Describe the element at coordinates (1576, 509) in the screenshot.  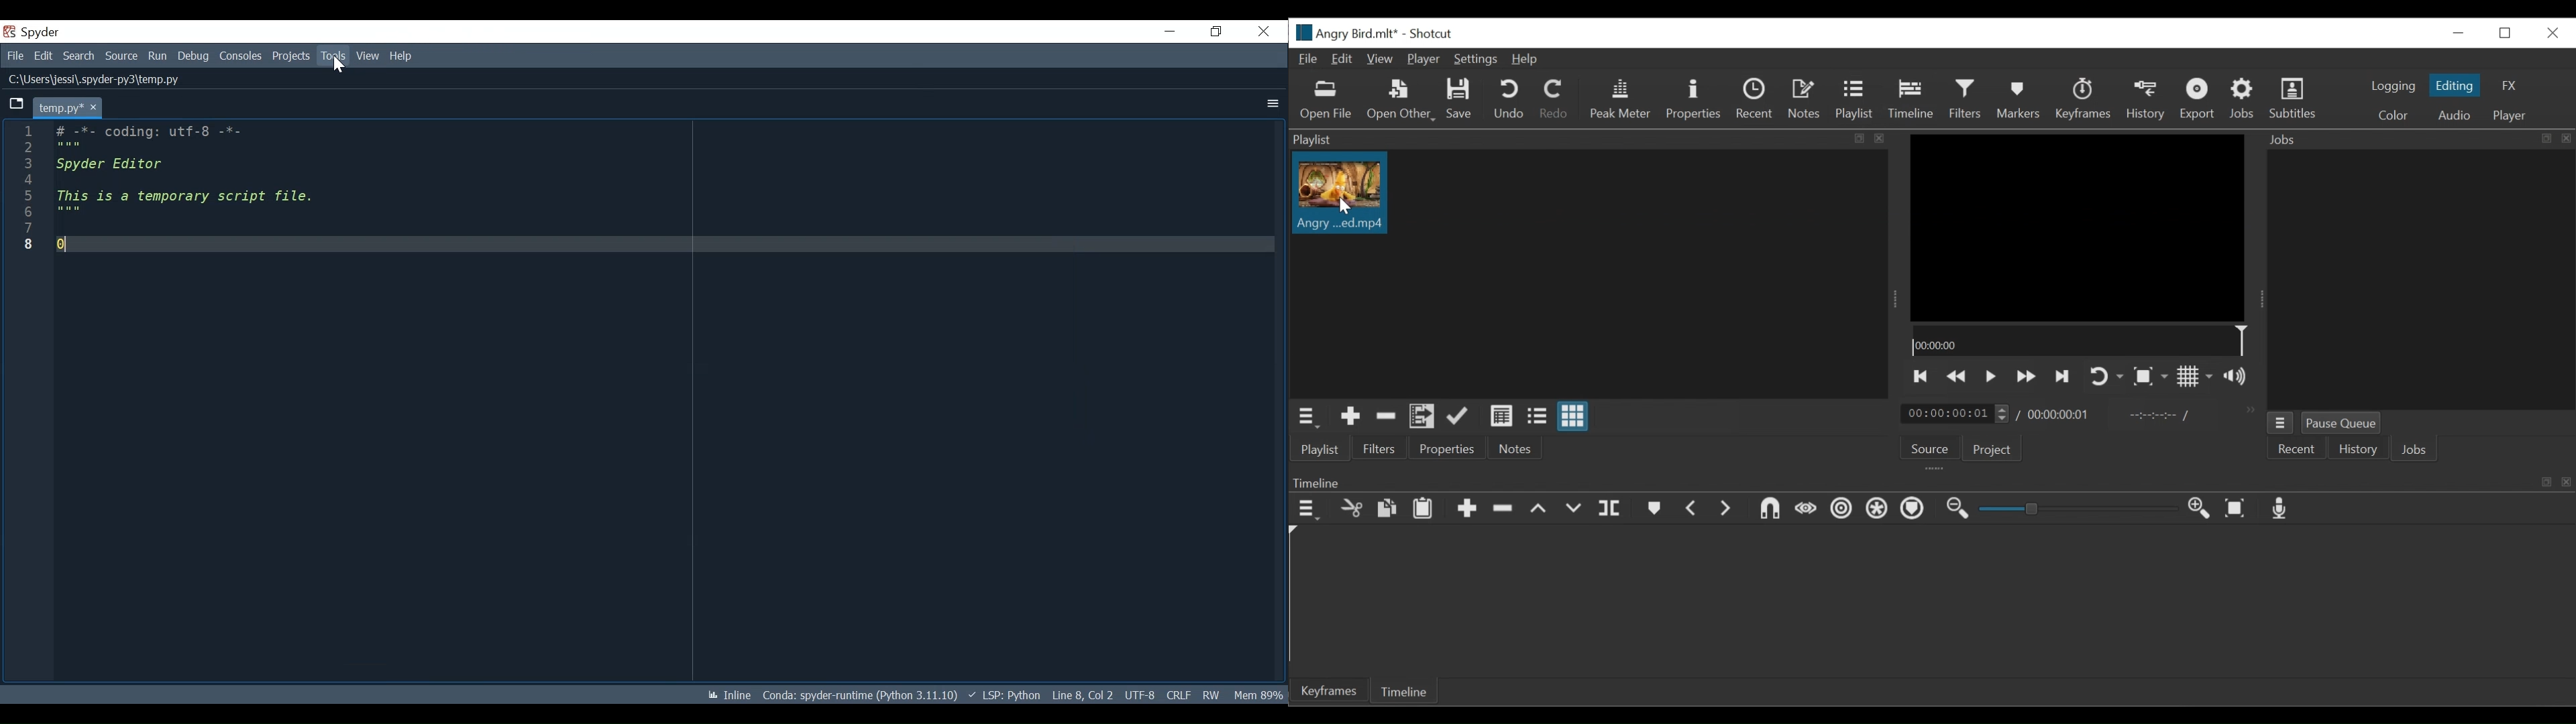
I see `Overwrite` at that location.